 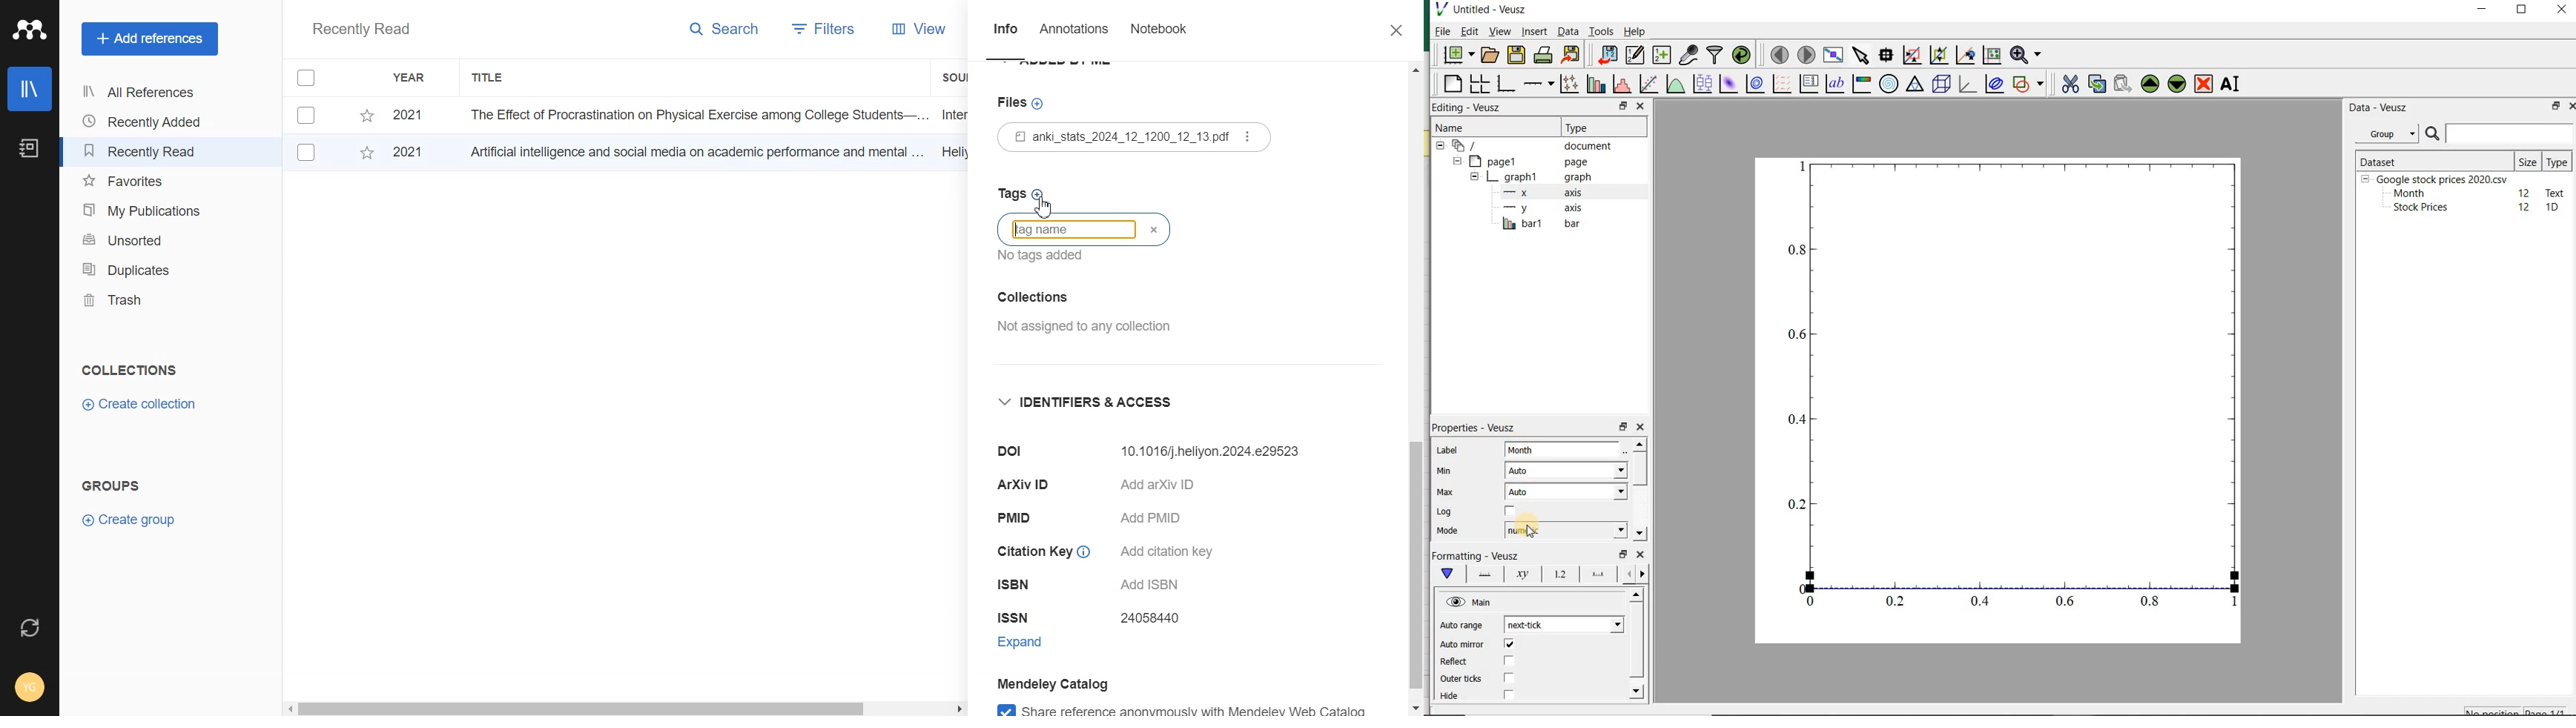 What do you see at coordinates (1516, 55) in the screenshot?
I see `save the document` at bounding box center [1516, 55].